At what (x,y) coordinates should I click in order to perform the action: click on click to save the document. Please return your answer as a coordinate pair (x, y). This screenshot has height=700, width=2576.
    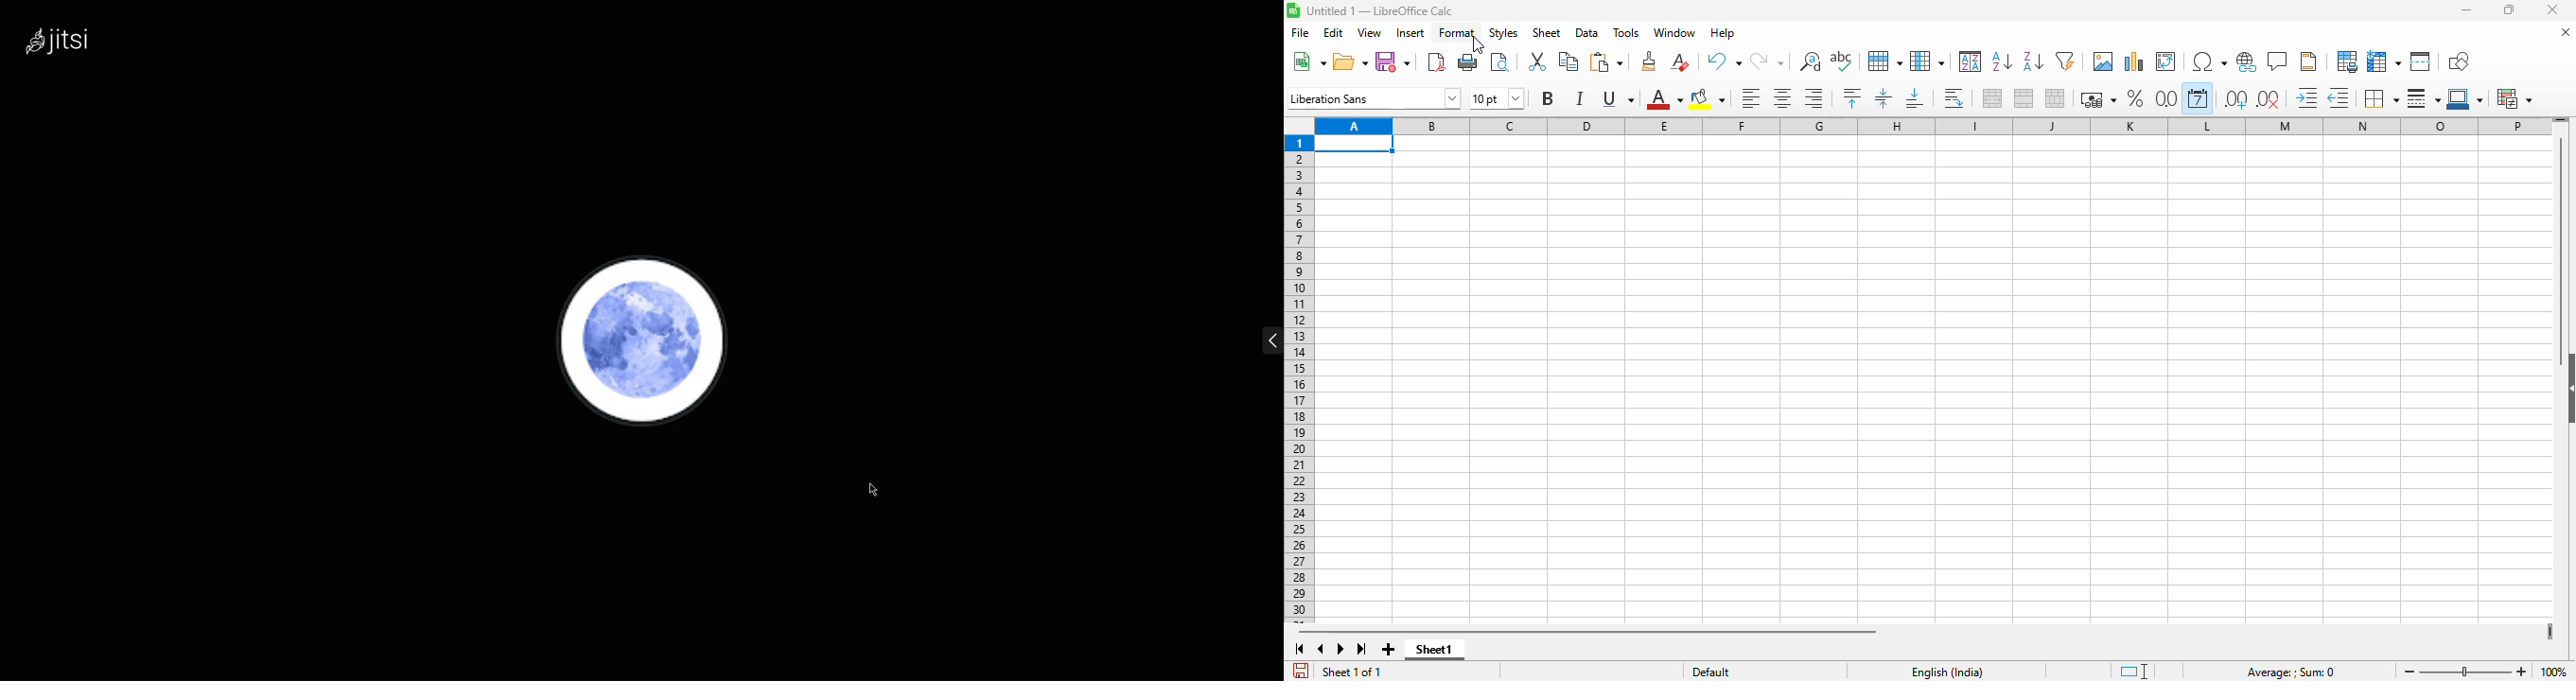
    Looking at the image, I should click on (1302, 671).